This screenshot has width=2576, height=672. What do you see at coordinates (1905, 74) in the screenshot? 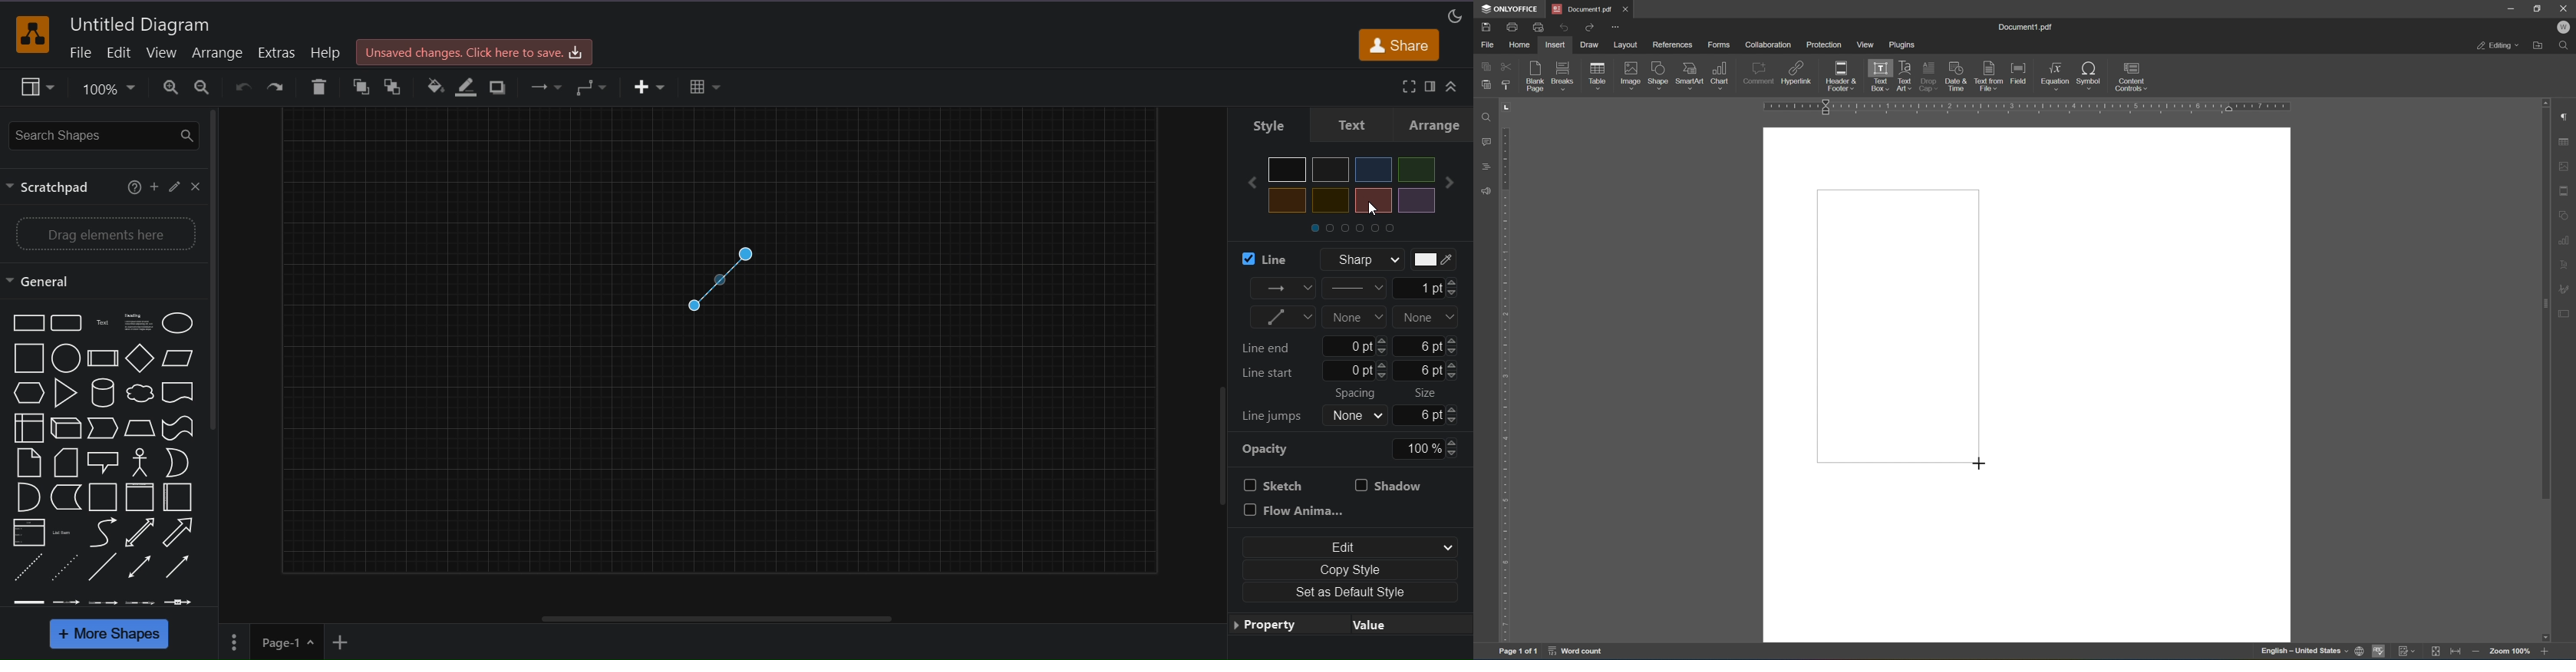
I see `text art` at bounding box center [1905, 74].